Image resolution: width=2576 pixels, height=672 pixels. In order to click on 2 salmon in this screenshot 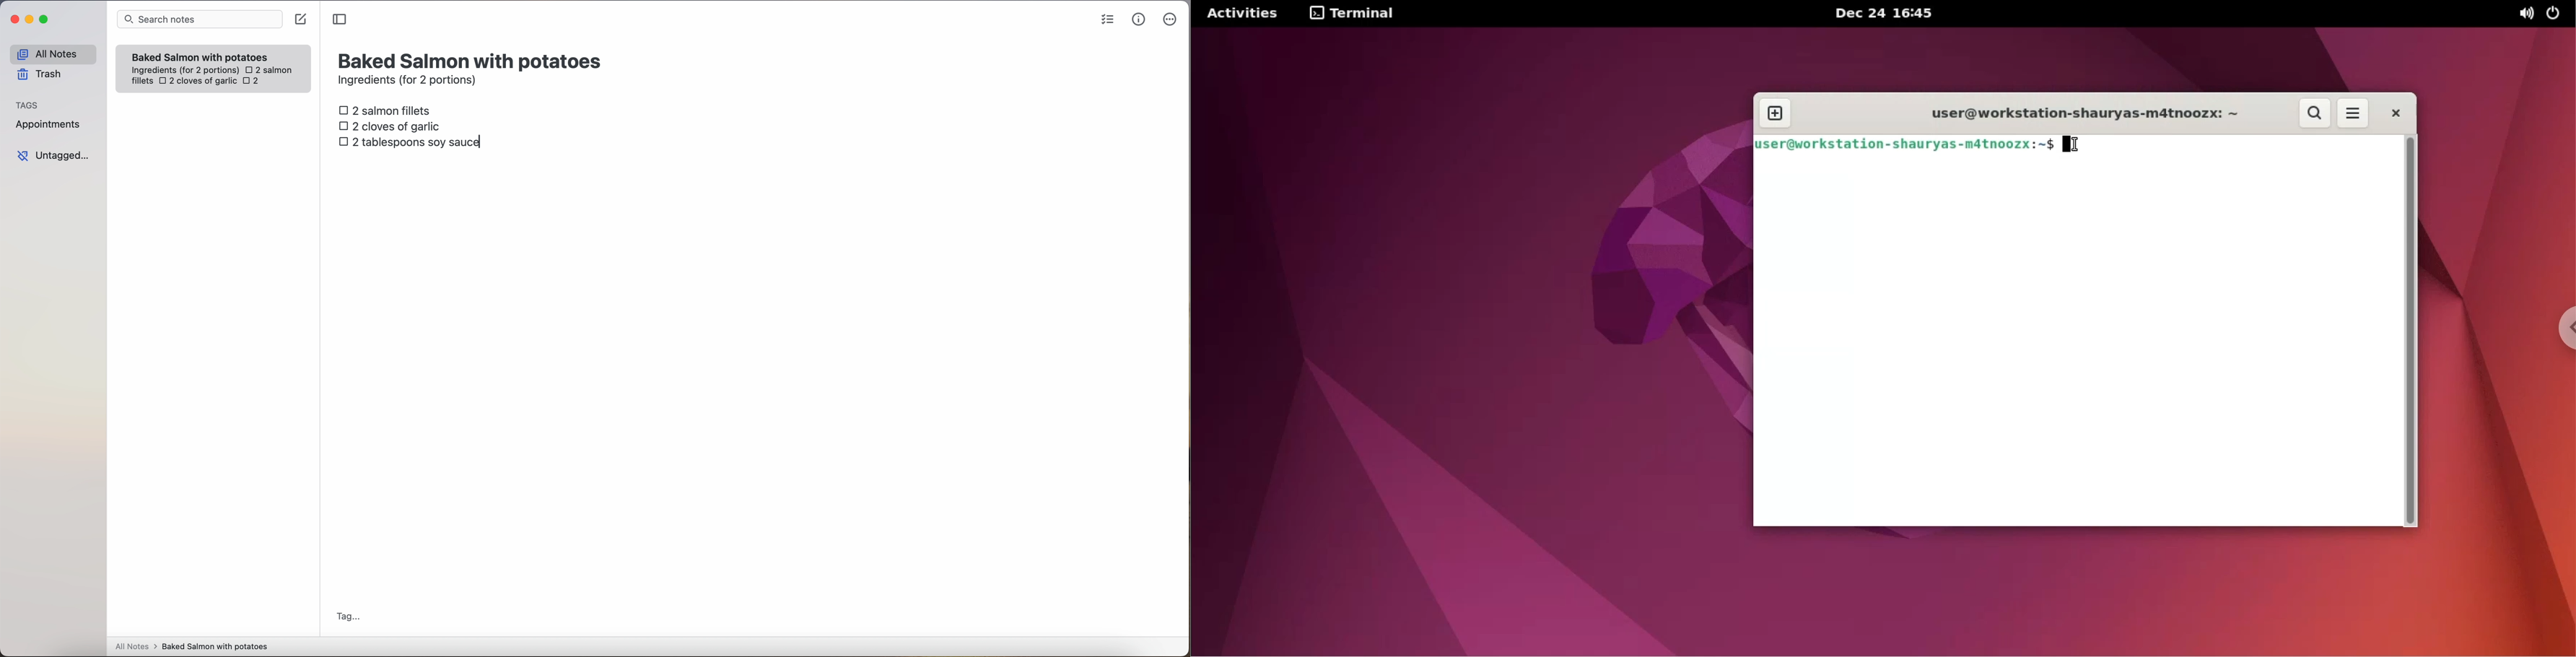, I will do `click(268, 68)`.